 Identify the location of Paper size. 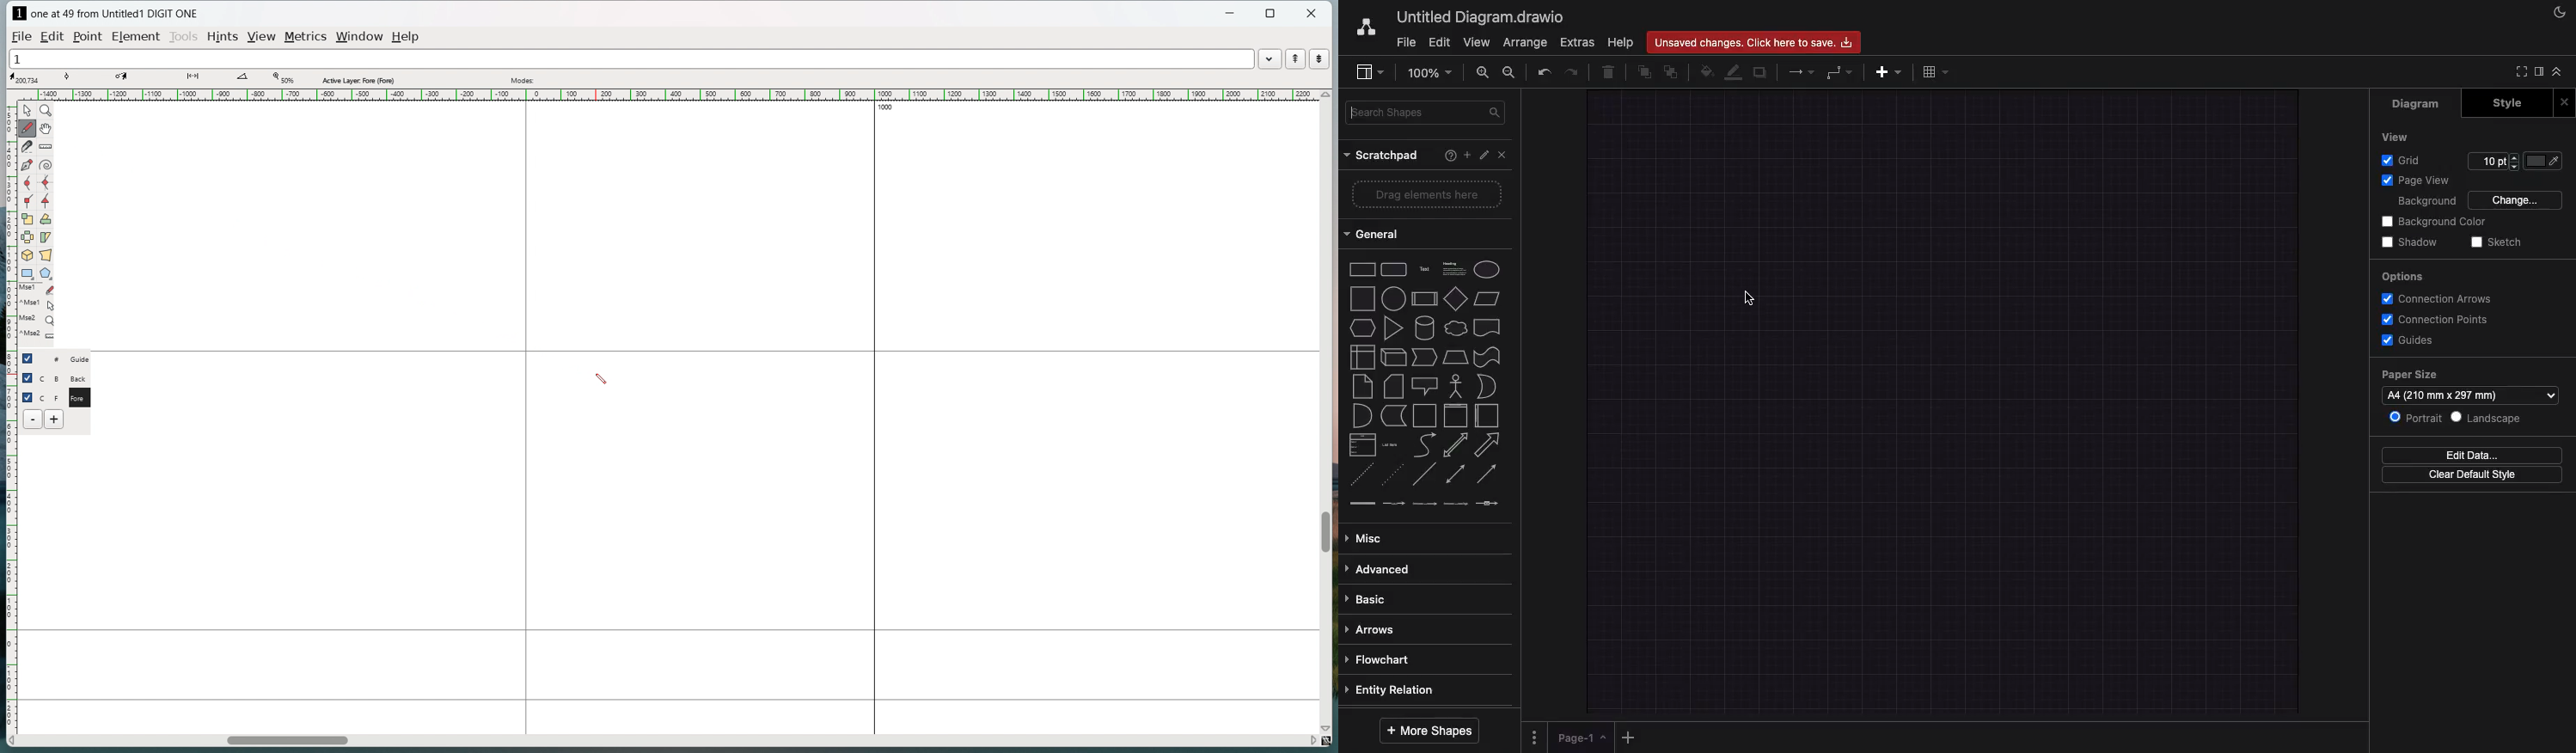
(2470, 385).